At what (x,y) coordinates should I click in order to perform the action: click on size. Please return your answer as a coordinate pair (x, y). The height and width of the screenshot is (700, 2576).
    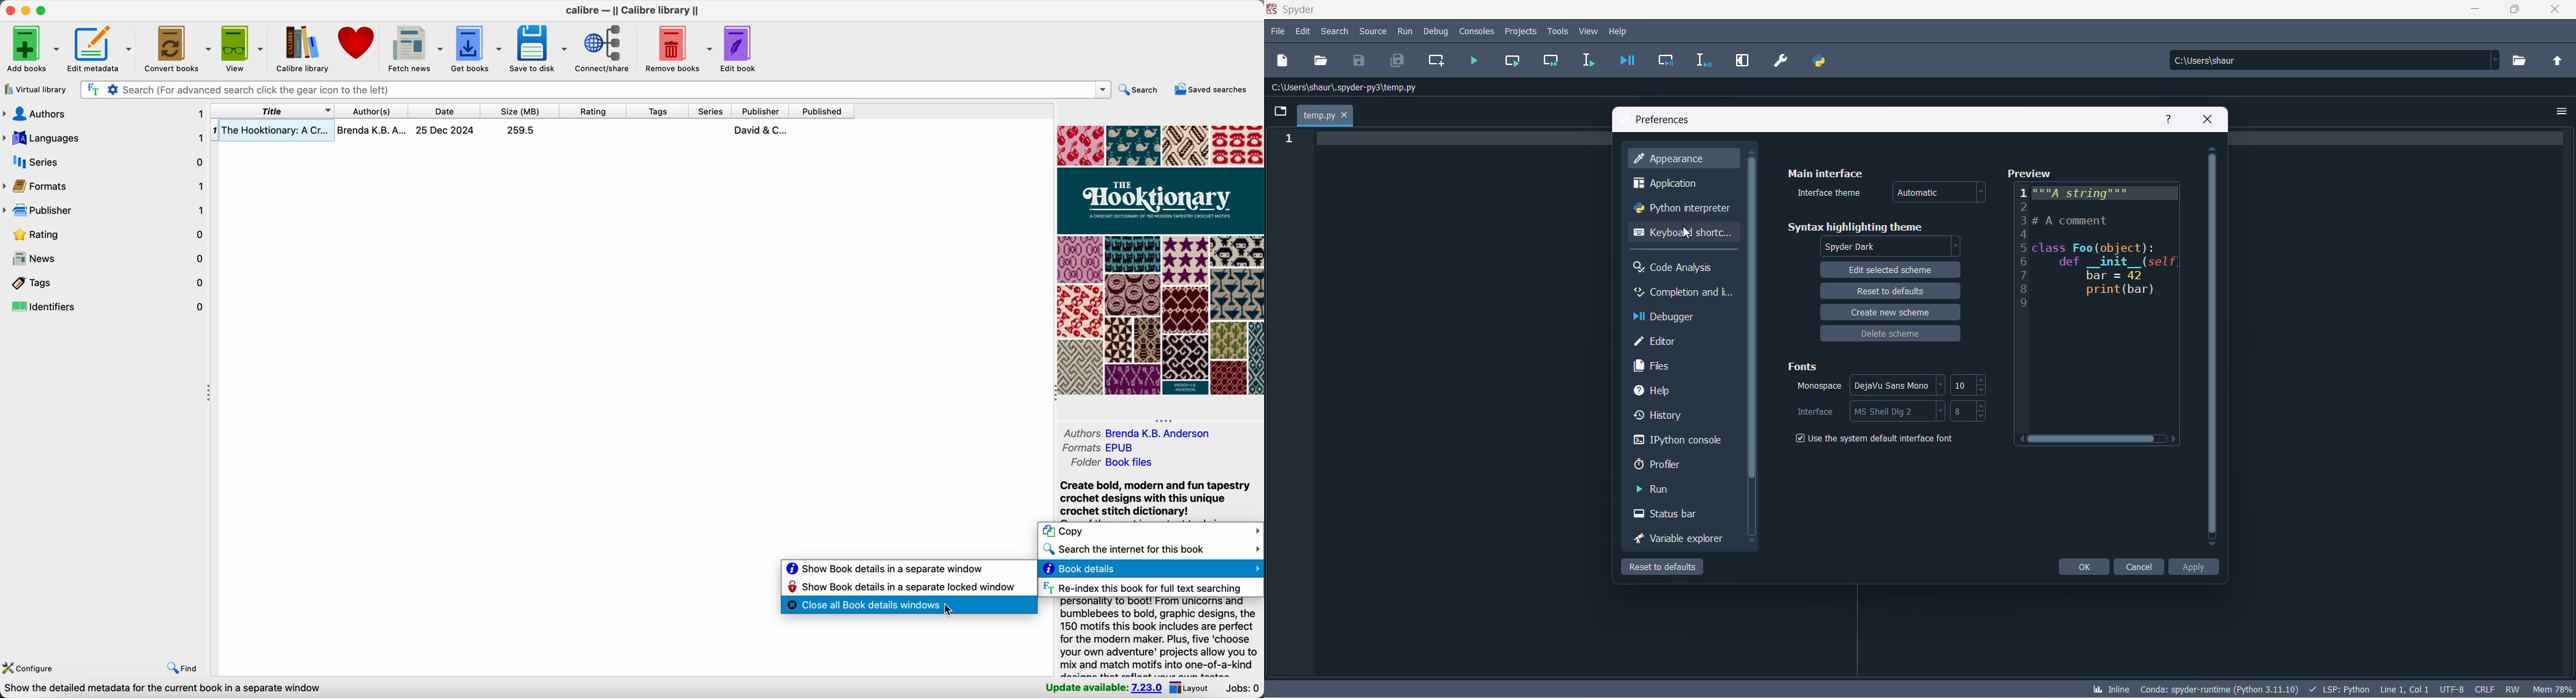
    Looking at the image, I should click on (521, 111).